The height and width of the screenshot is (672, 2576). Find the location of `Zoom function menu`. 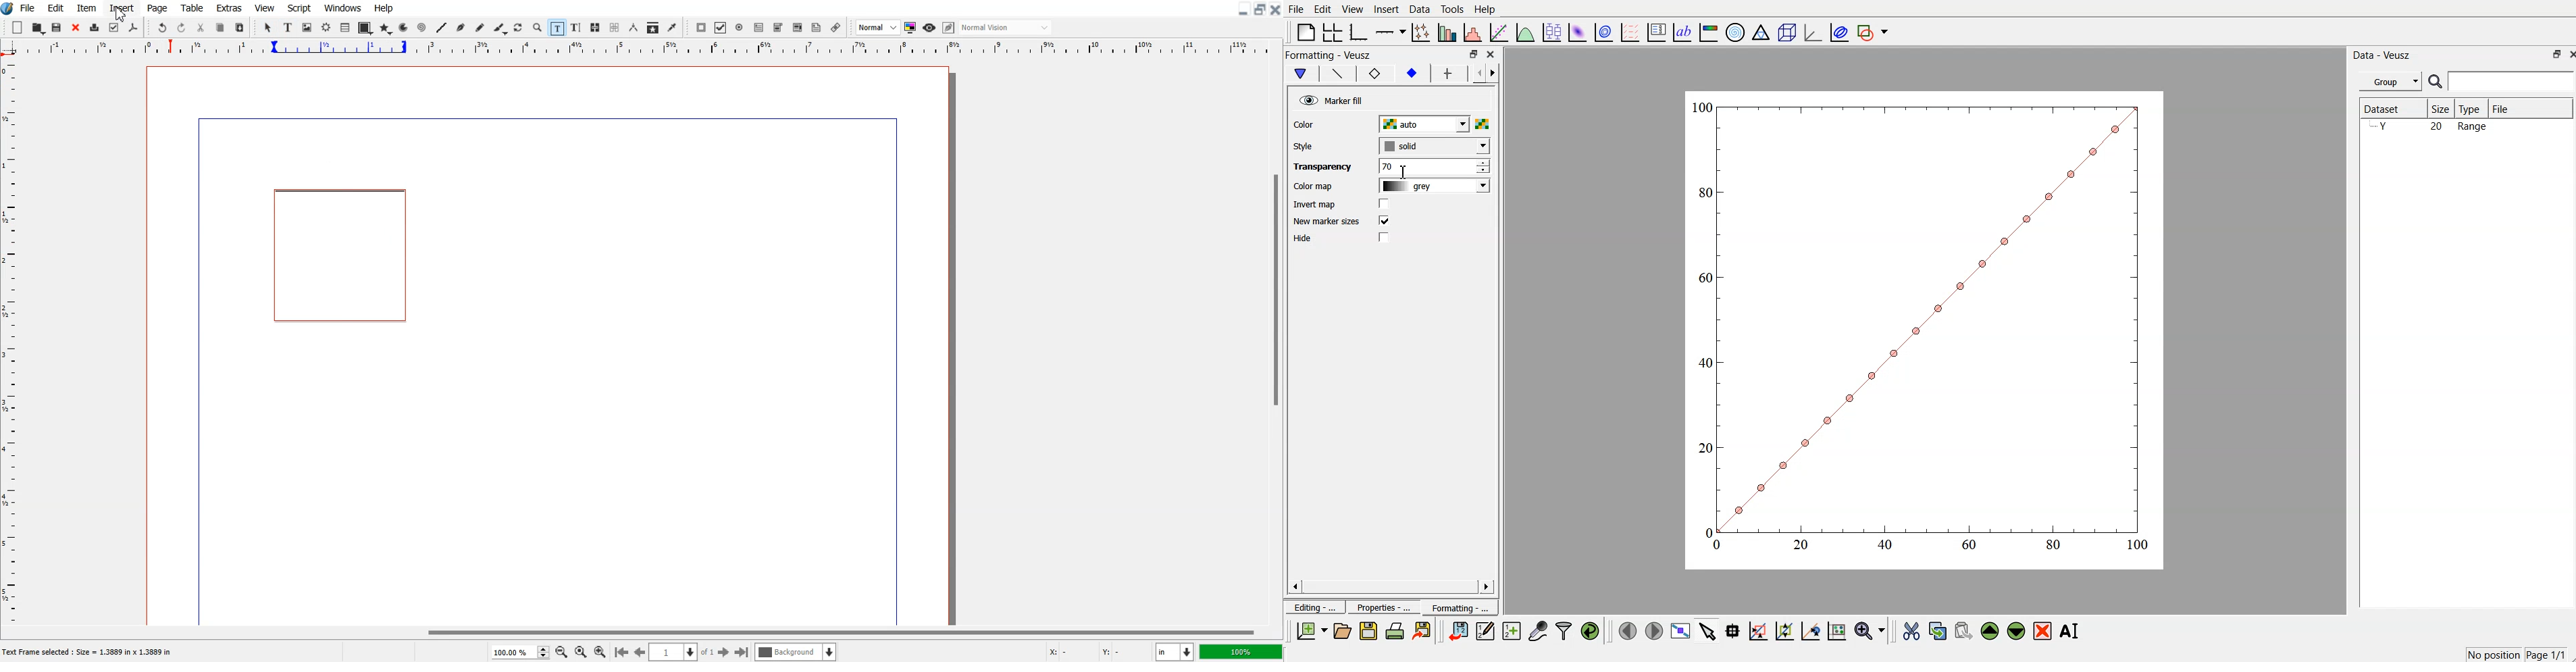

Zoom function menu is located at coordinates (1871, 630).